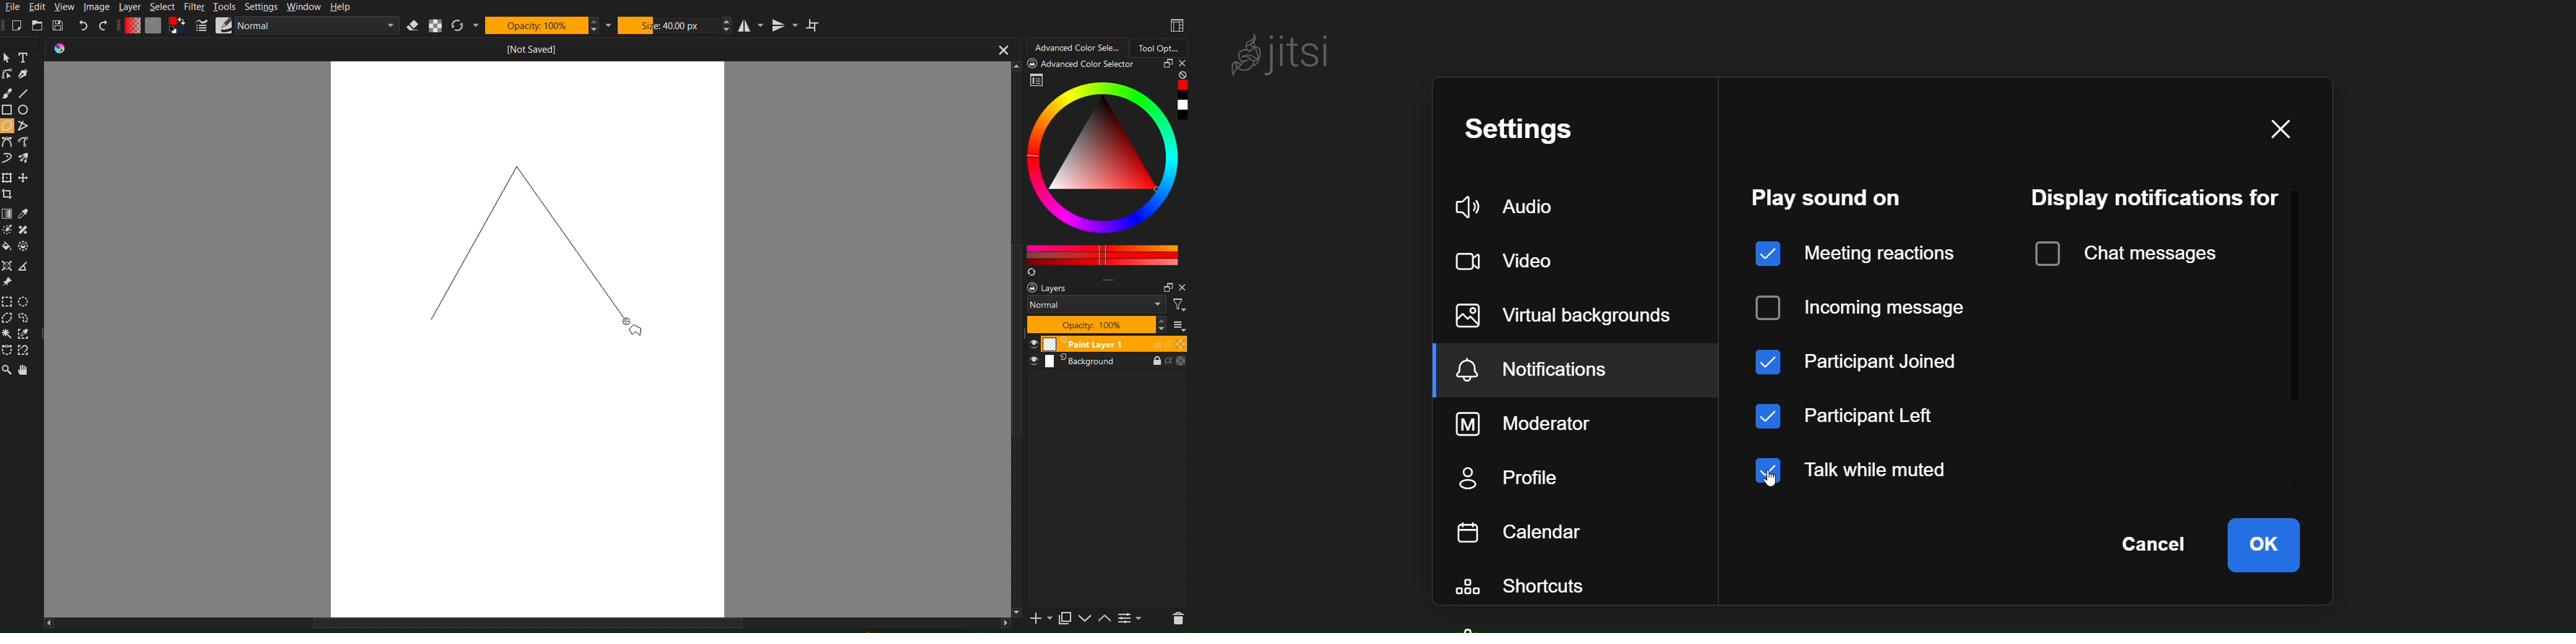 Image resolution: width=2576 pixels, height=644 pixels. What do you see at coordinates (1534, 477) in the screenshot?
I see `profile` at bounding box center [1534, 477].